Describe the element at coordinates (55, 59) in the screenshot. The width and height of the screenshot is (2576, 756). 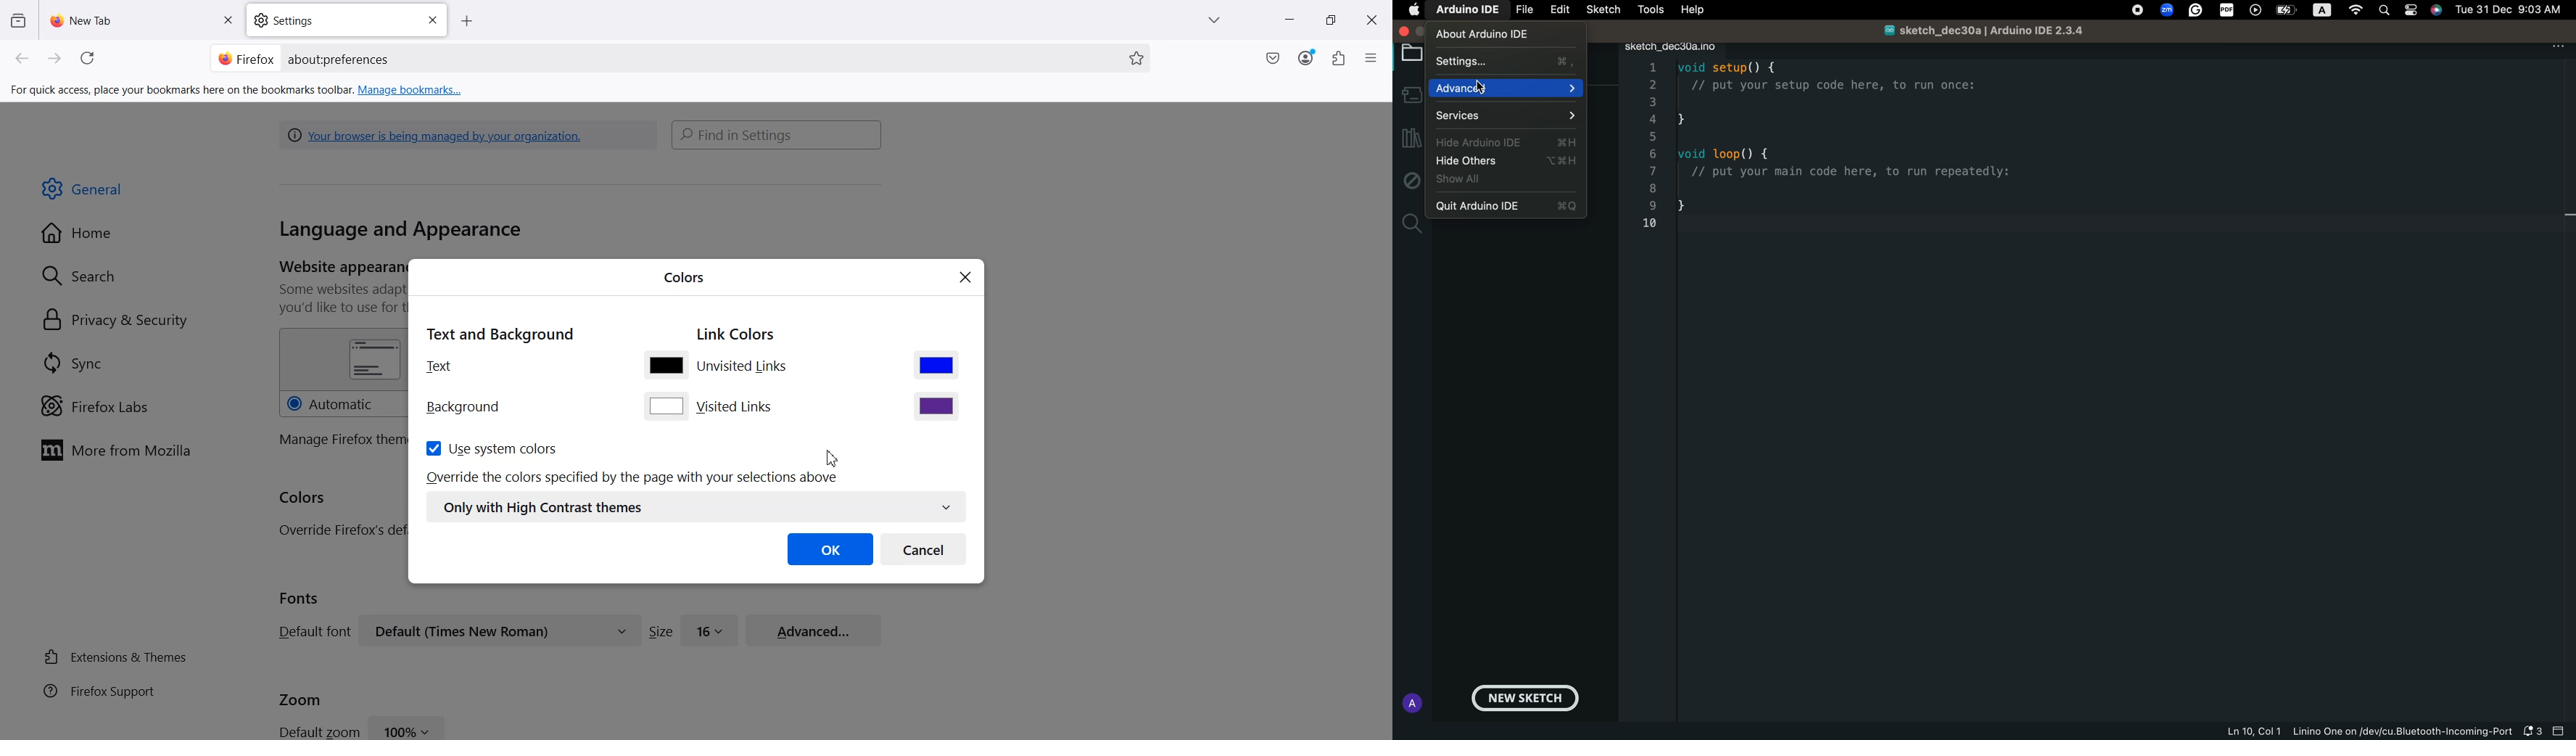
I see `Forward` at that location.